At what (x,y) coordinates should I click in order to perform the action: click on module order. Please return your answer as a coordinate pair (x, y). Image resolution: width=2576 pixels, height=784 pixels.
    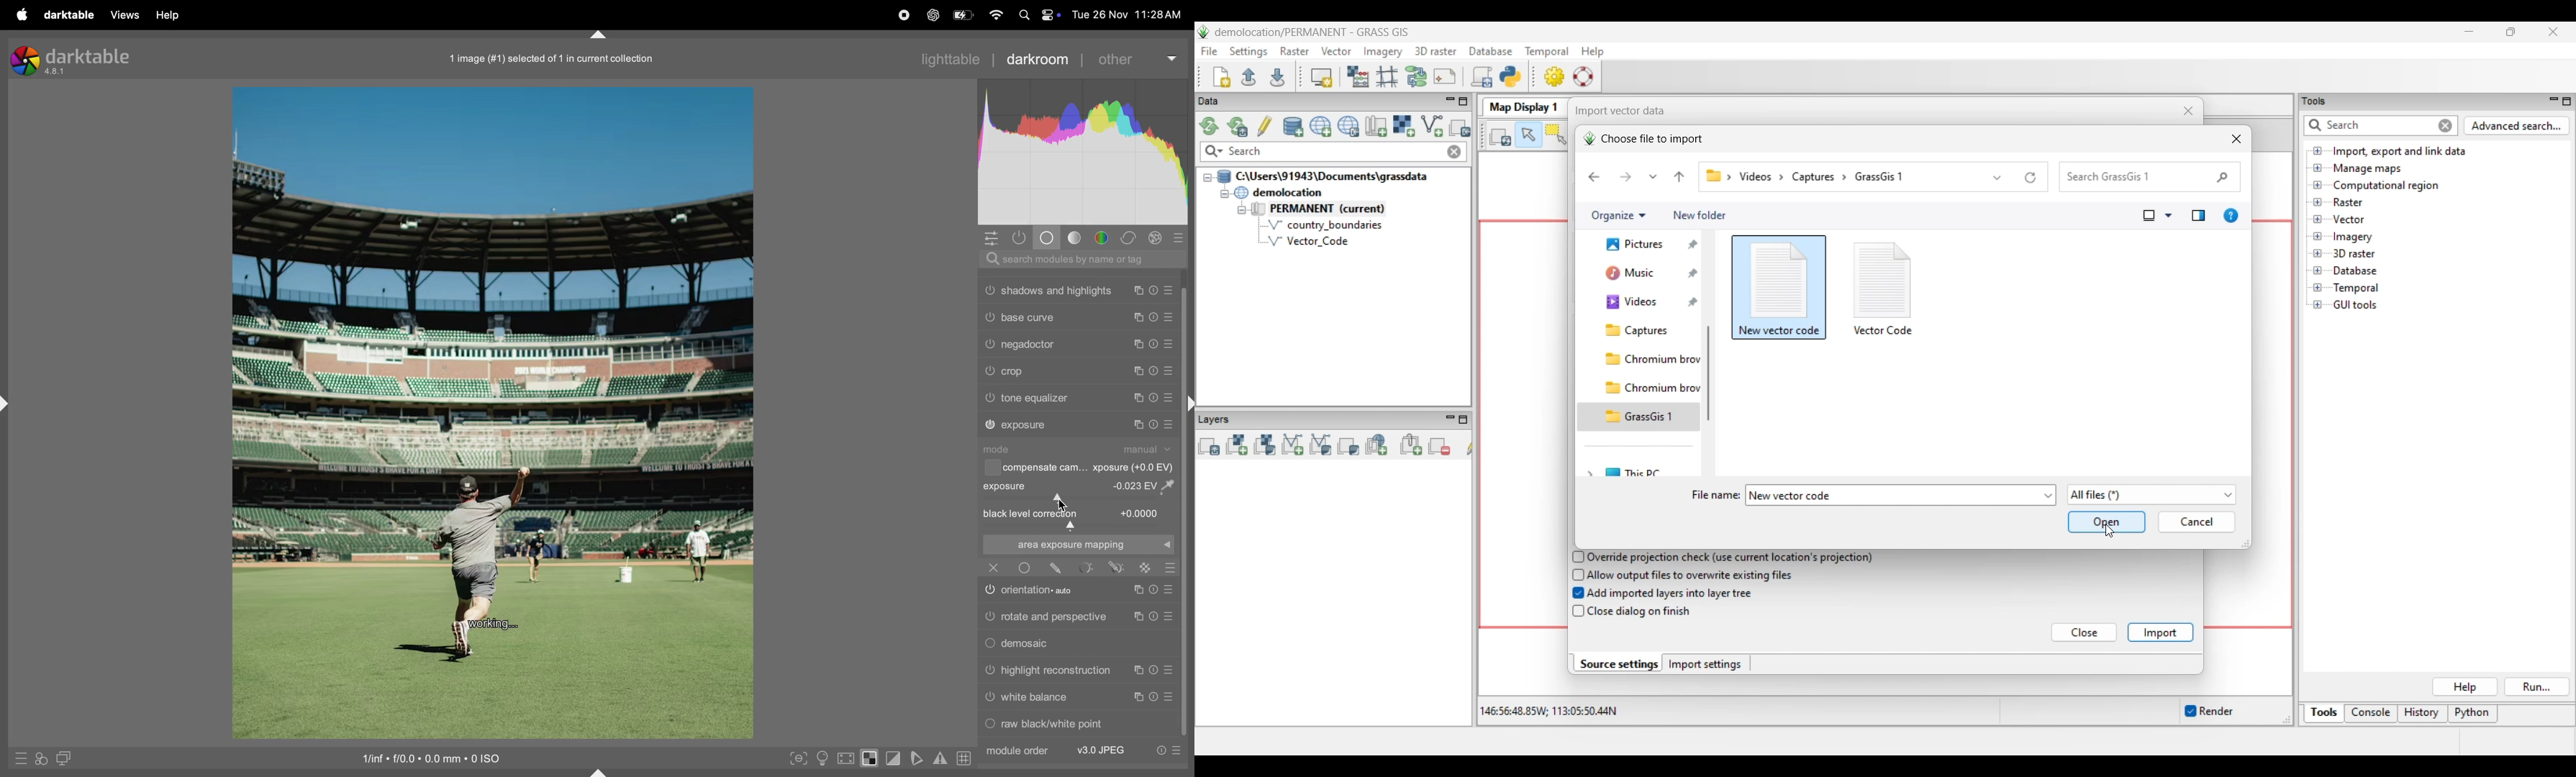
    Looking at the image, I should click on (1016, 751).